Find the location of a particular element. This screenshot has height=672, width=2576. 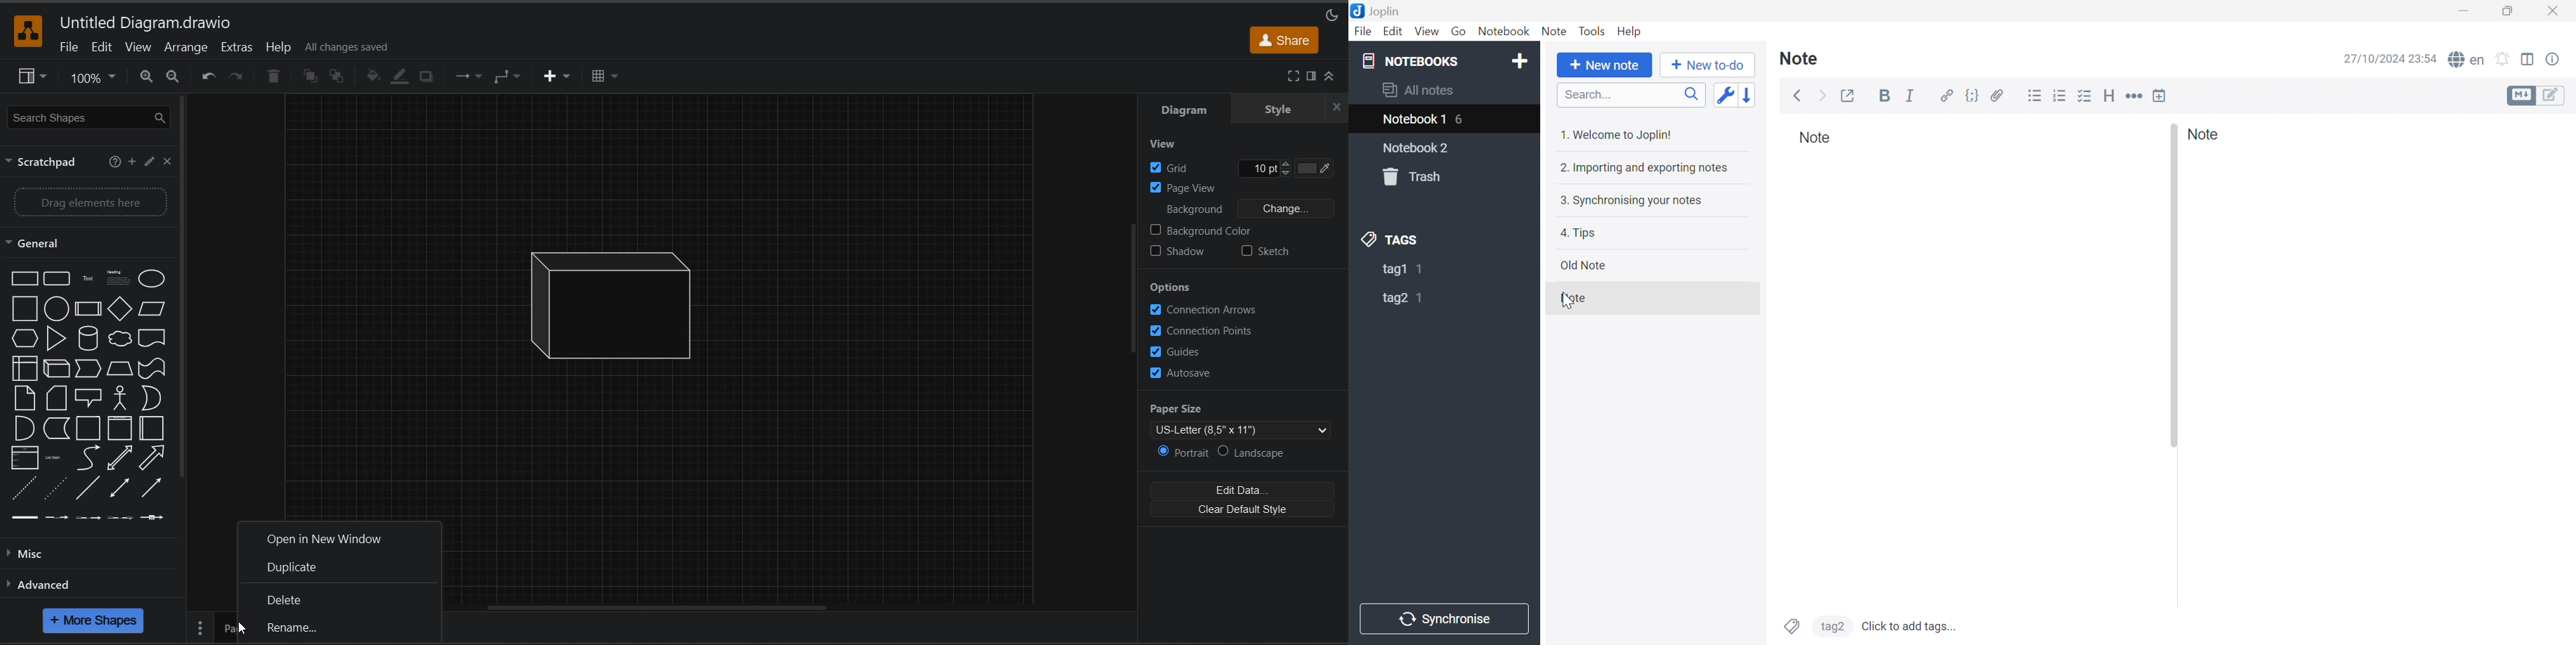

3. Synchronising your notes is located at coordinates (1629, 202).